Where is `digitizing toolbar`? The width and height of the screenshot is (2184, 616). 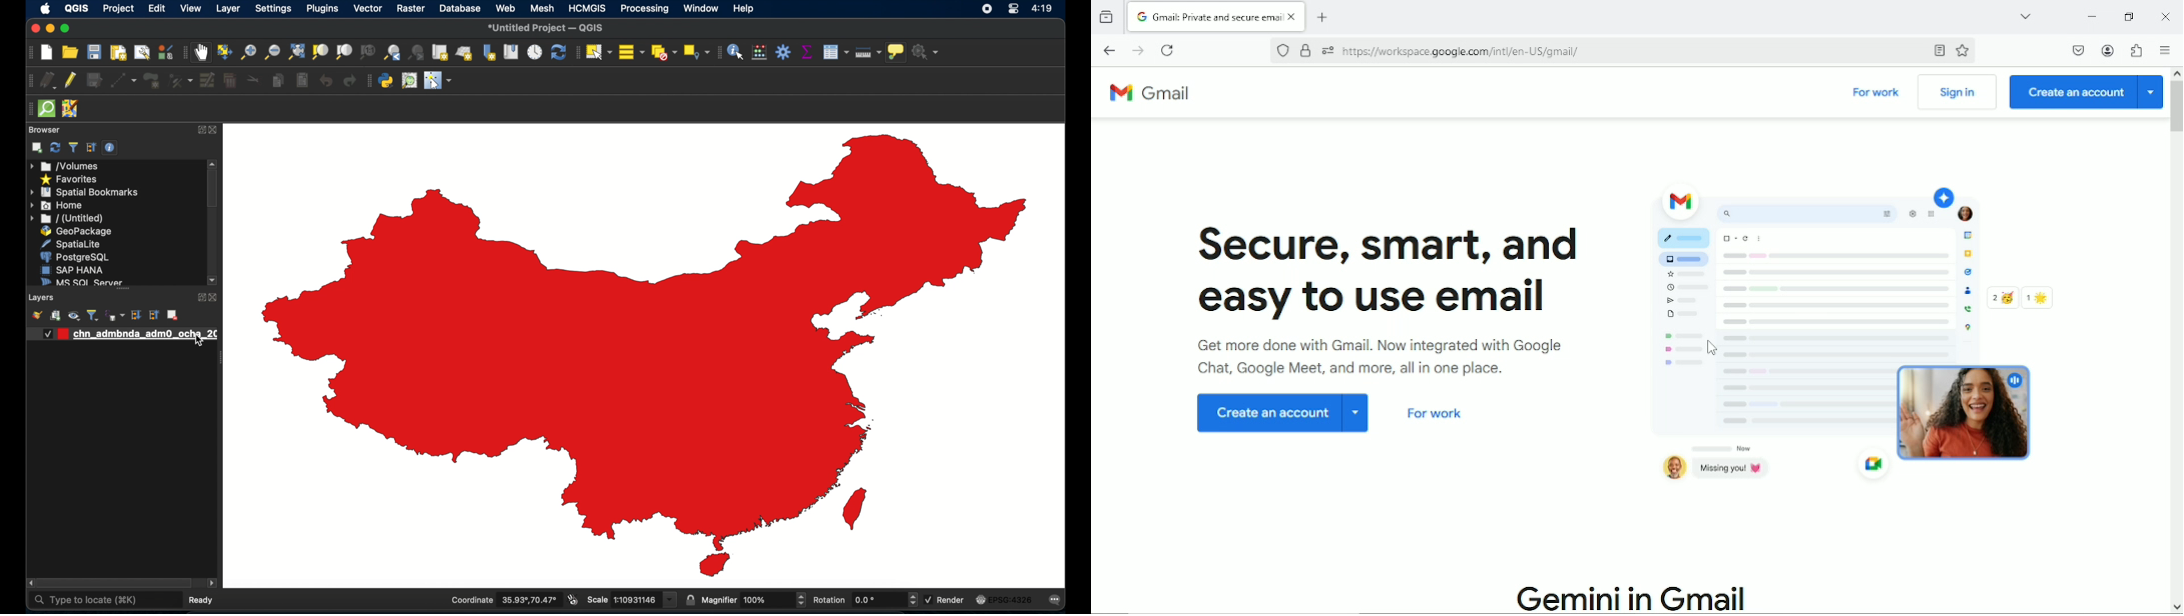 digitizing toolbar is located at coordinates (28, 82).